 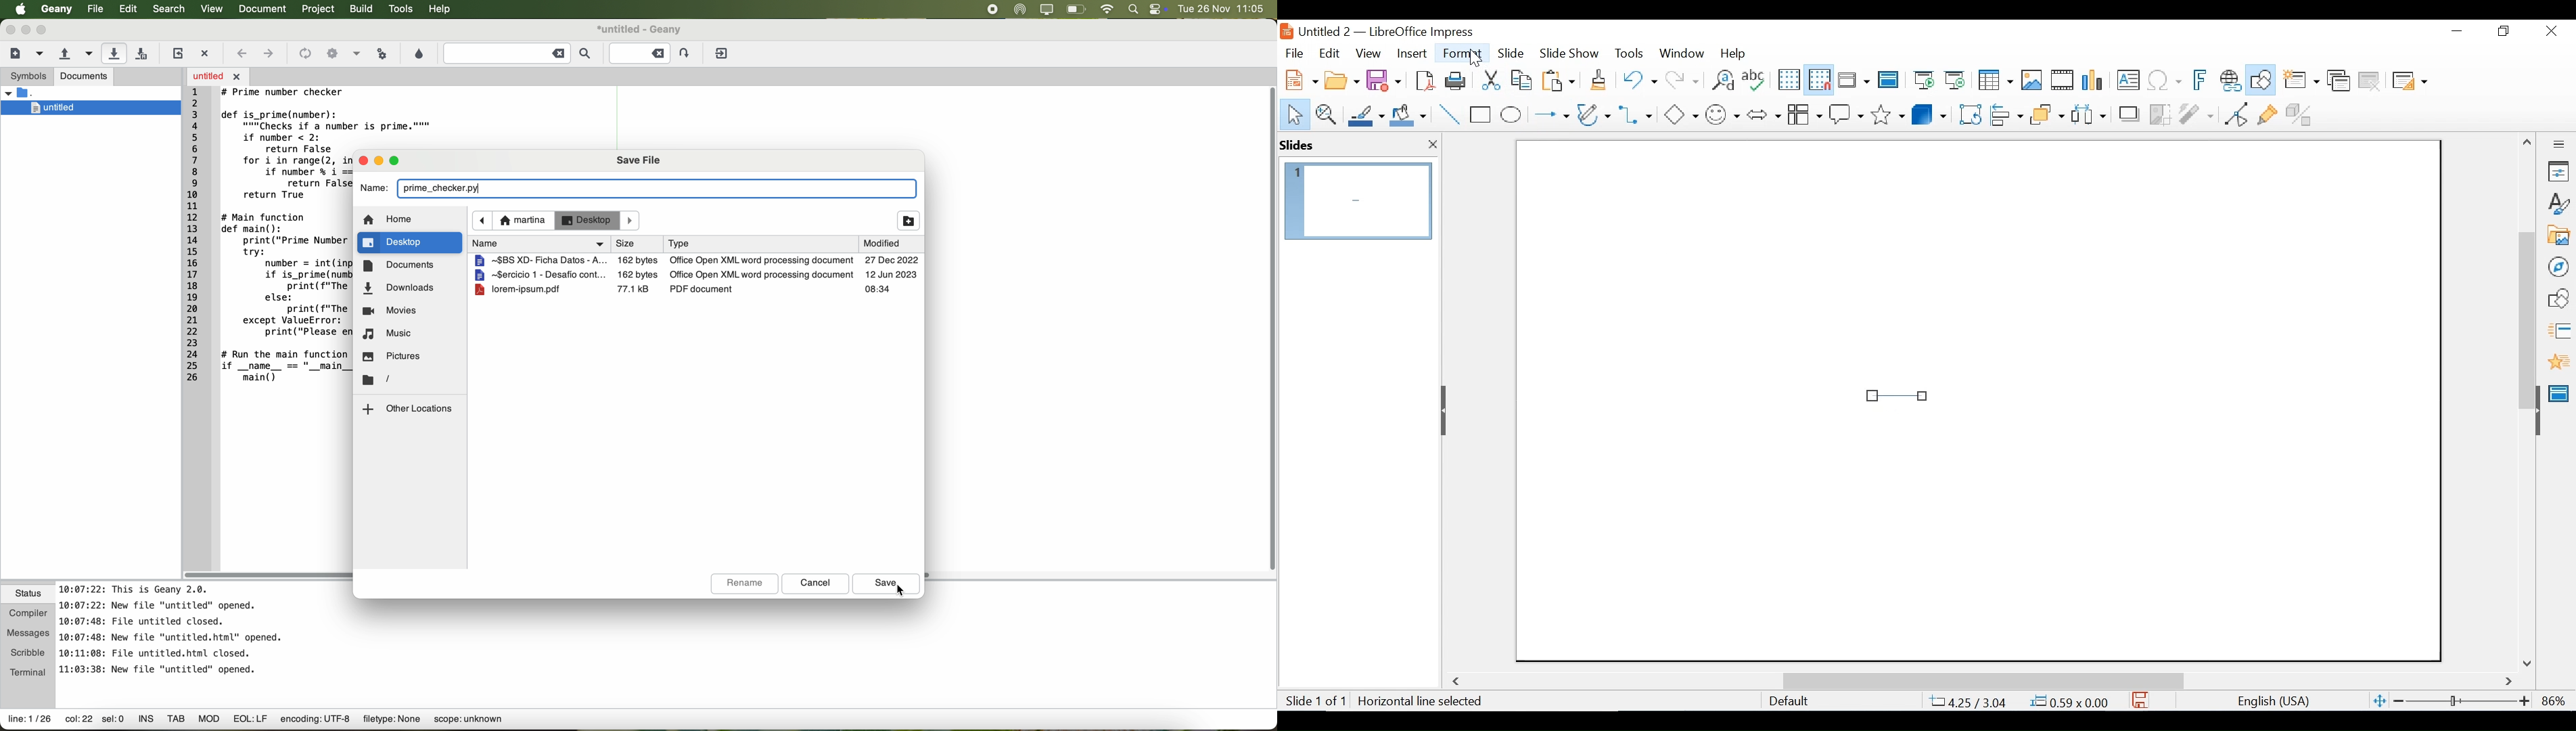 I want to click on documents, so click(x=84, y=77).